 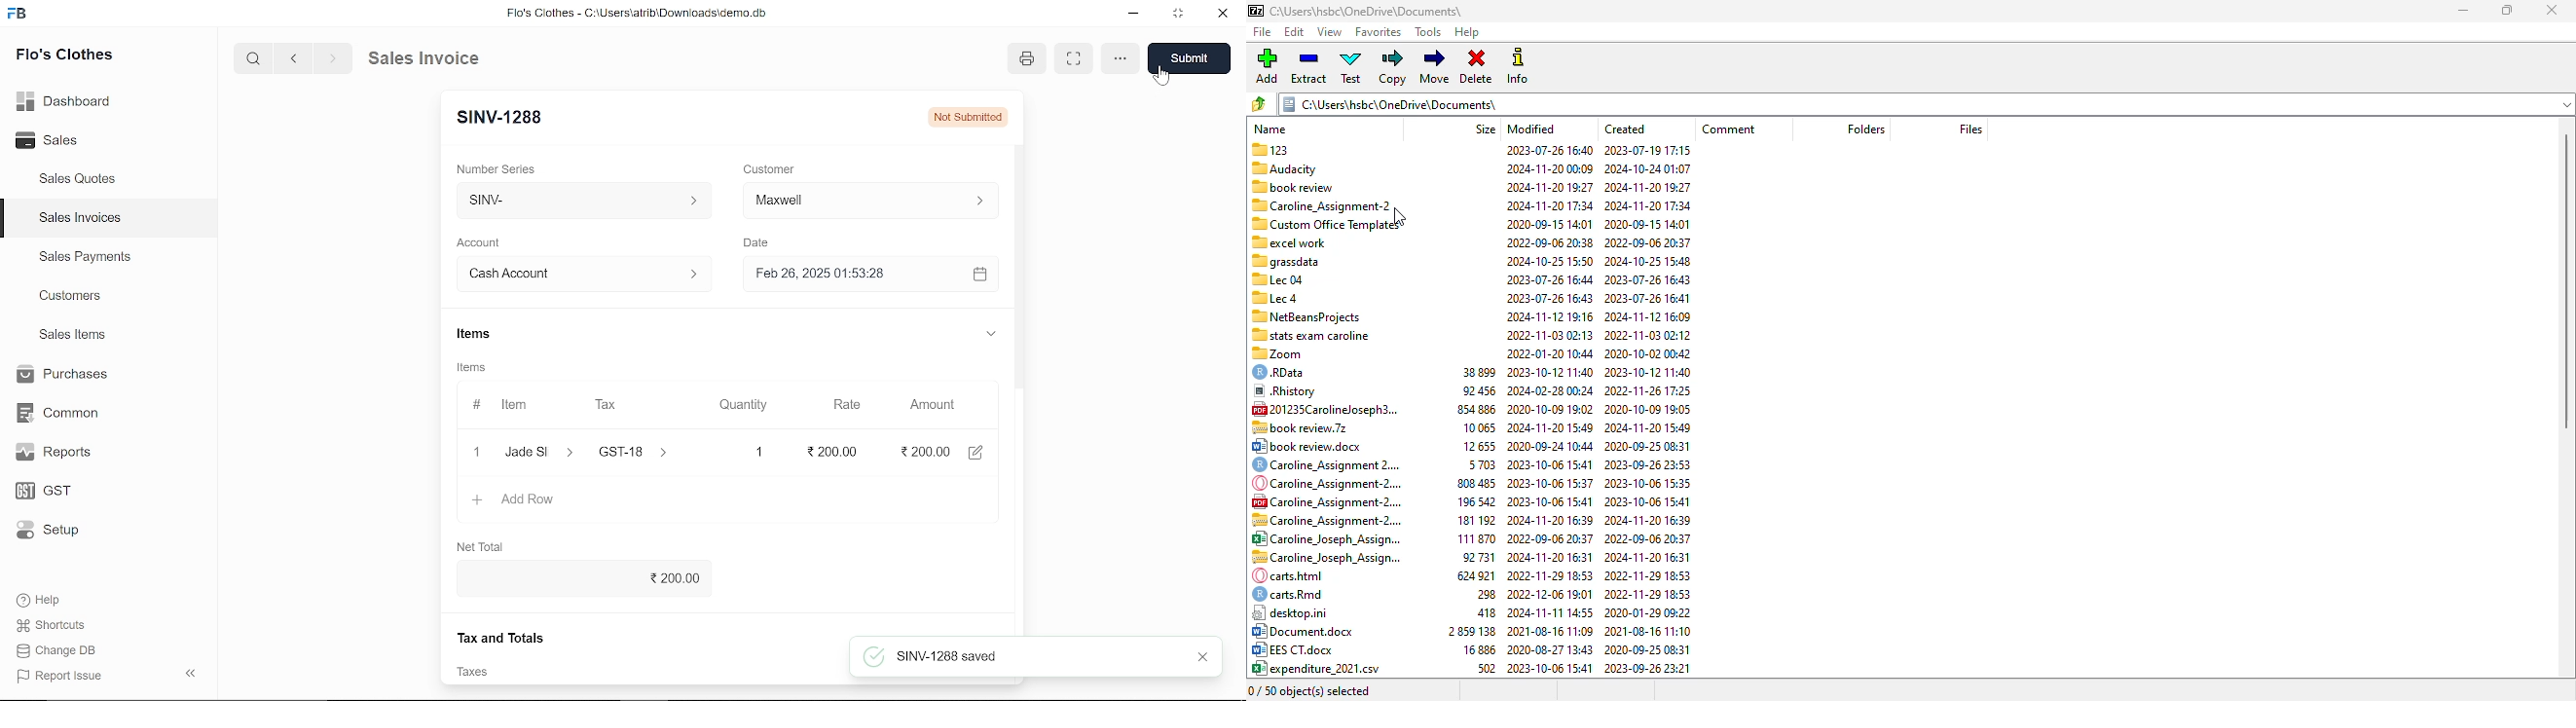 I want to click on copy, so click(x=1393, y=67).